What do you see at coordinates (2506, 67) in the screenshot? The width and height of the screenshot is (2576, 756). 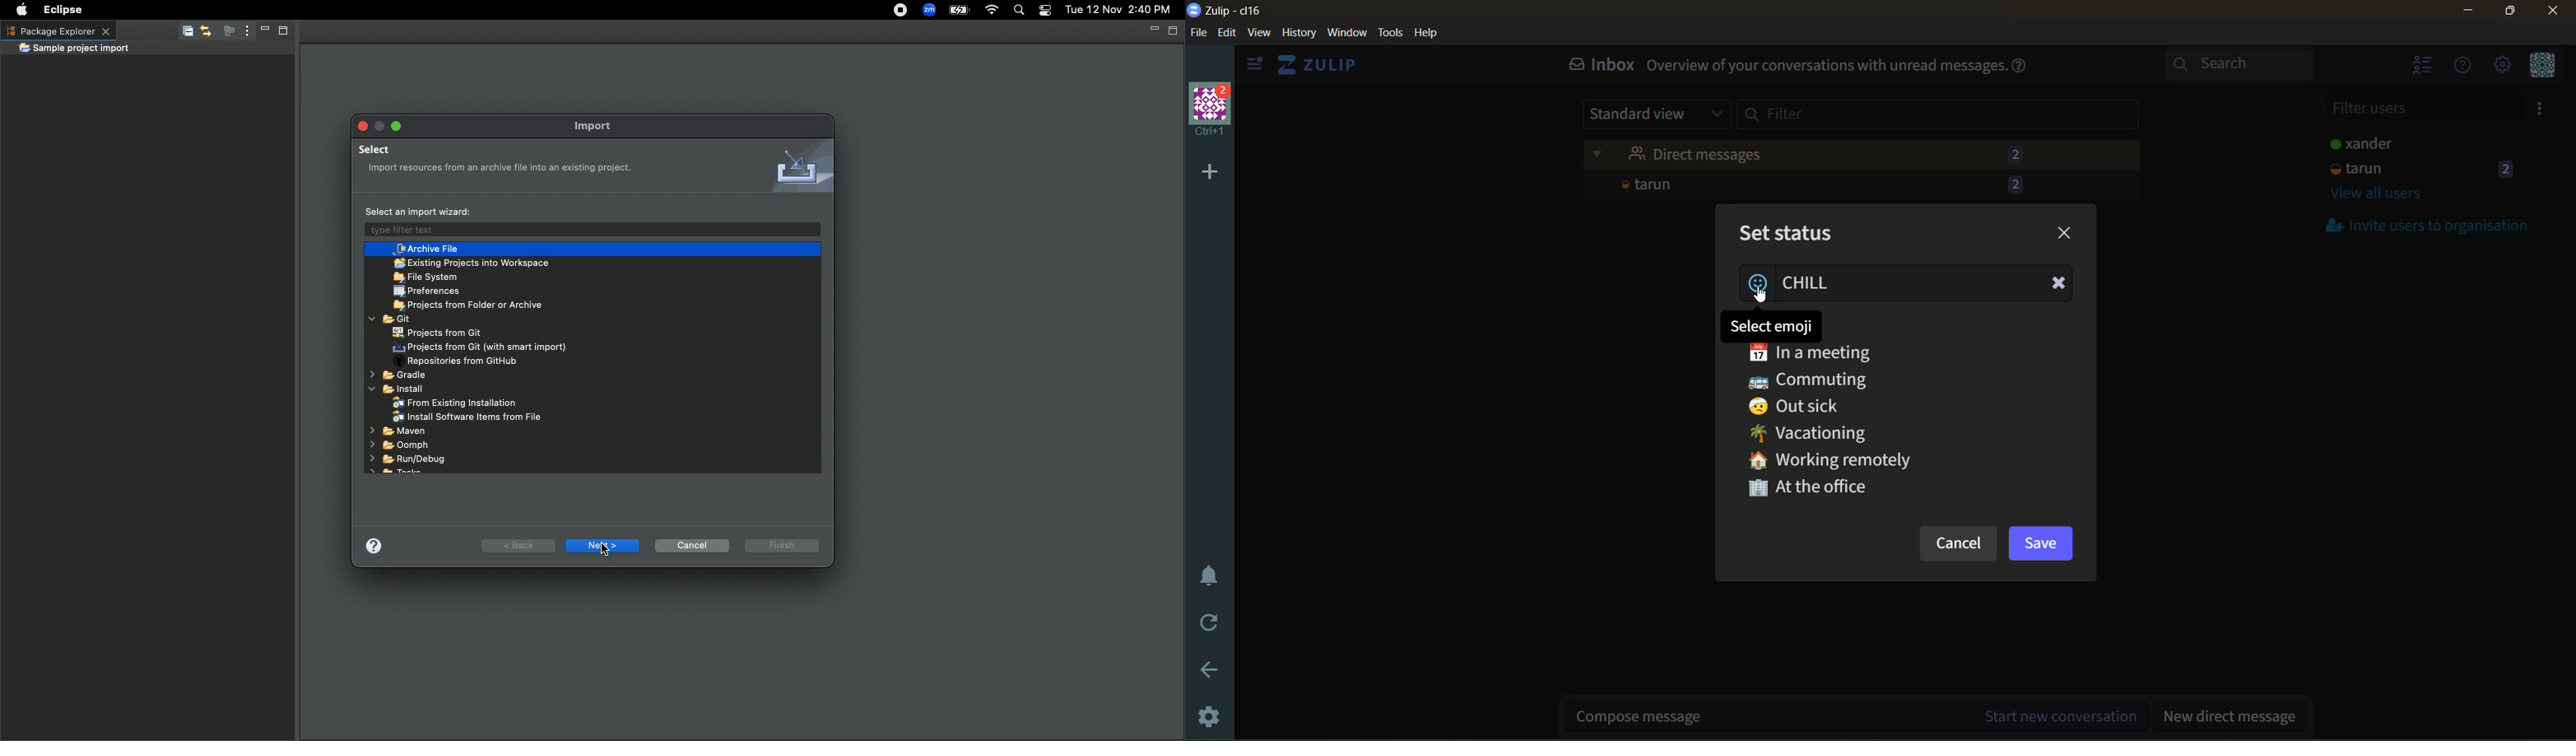 I see `settings menu` at bounding box center [2506, 67].